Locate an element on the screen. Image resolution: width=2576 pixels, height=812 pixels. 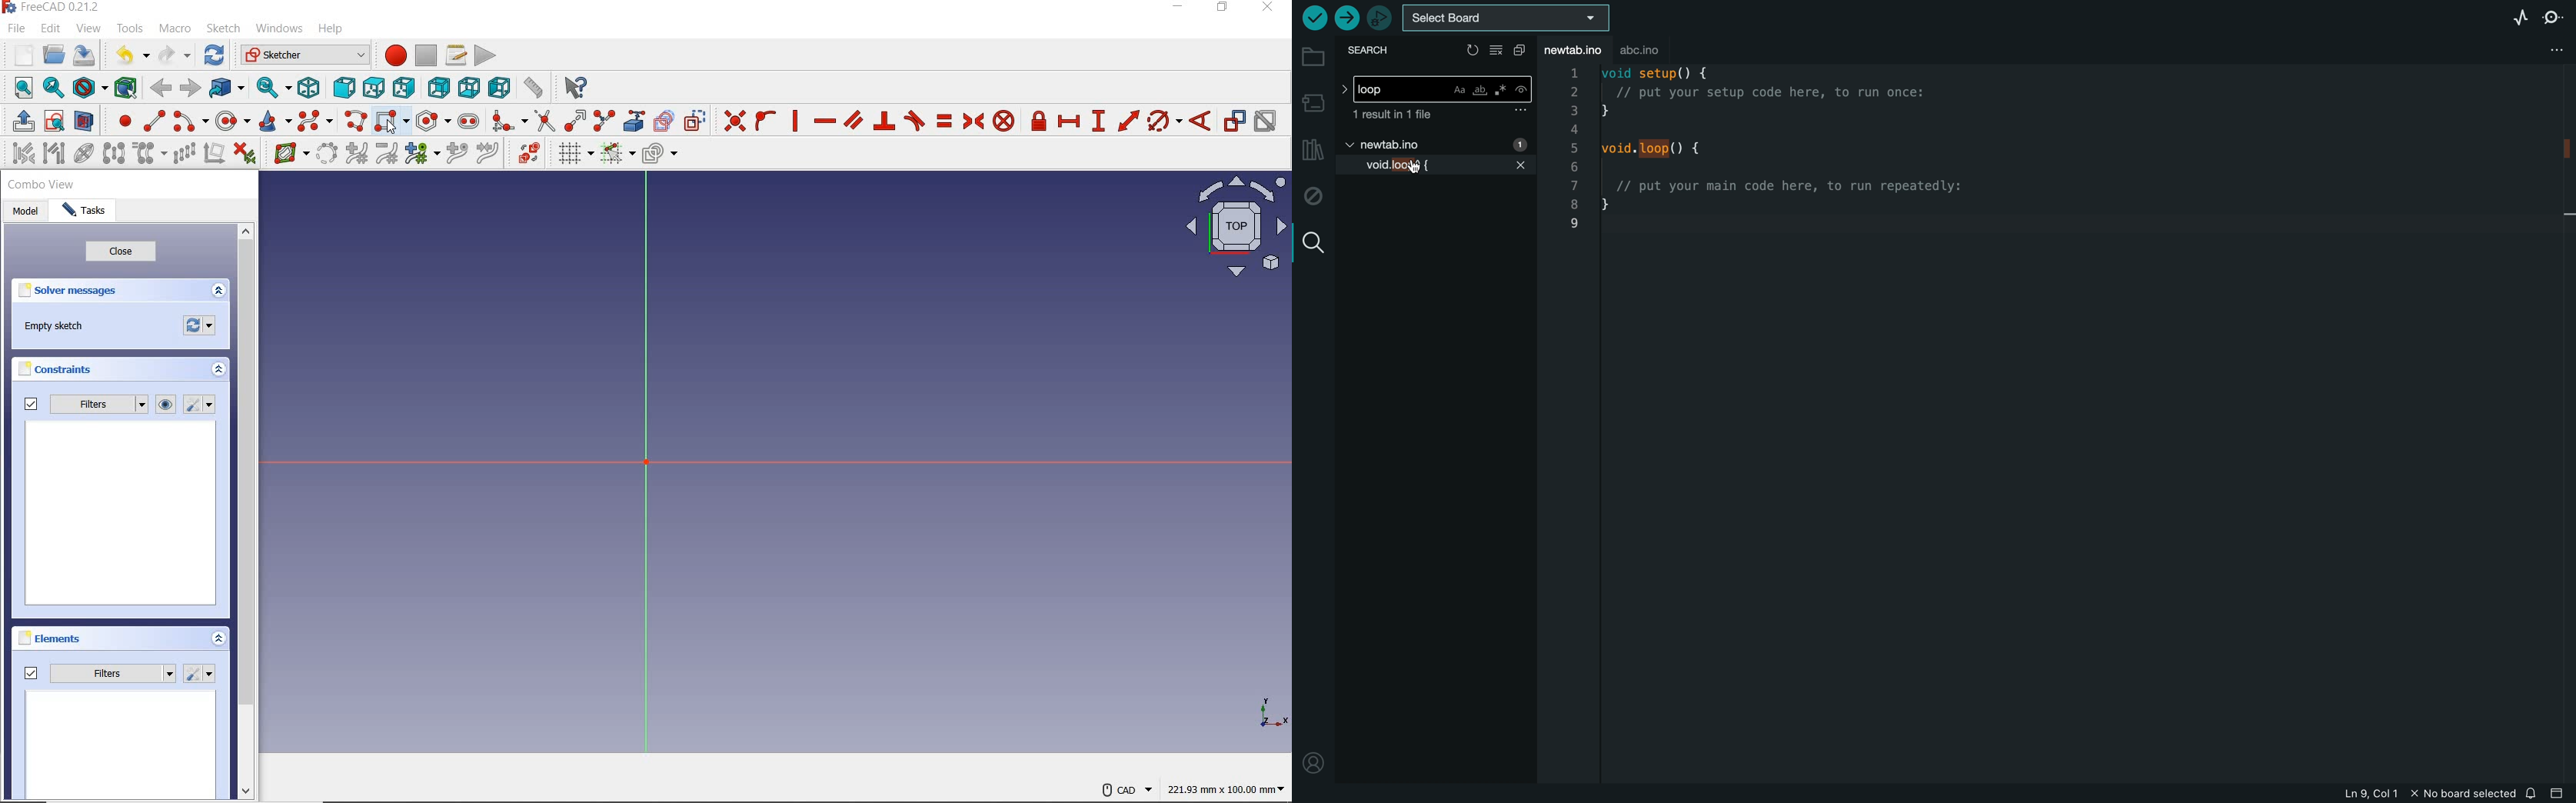
verify is located at coordinates (1313, 18).